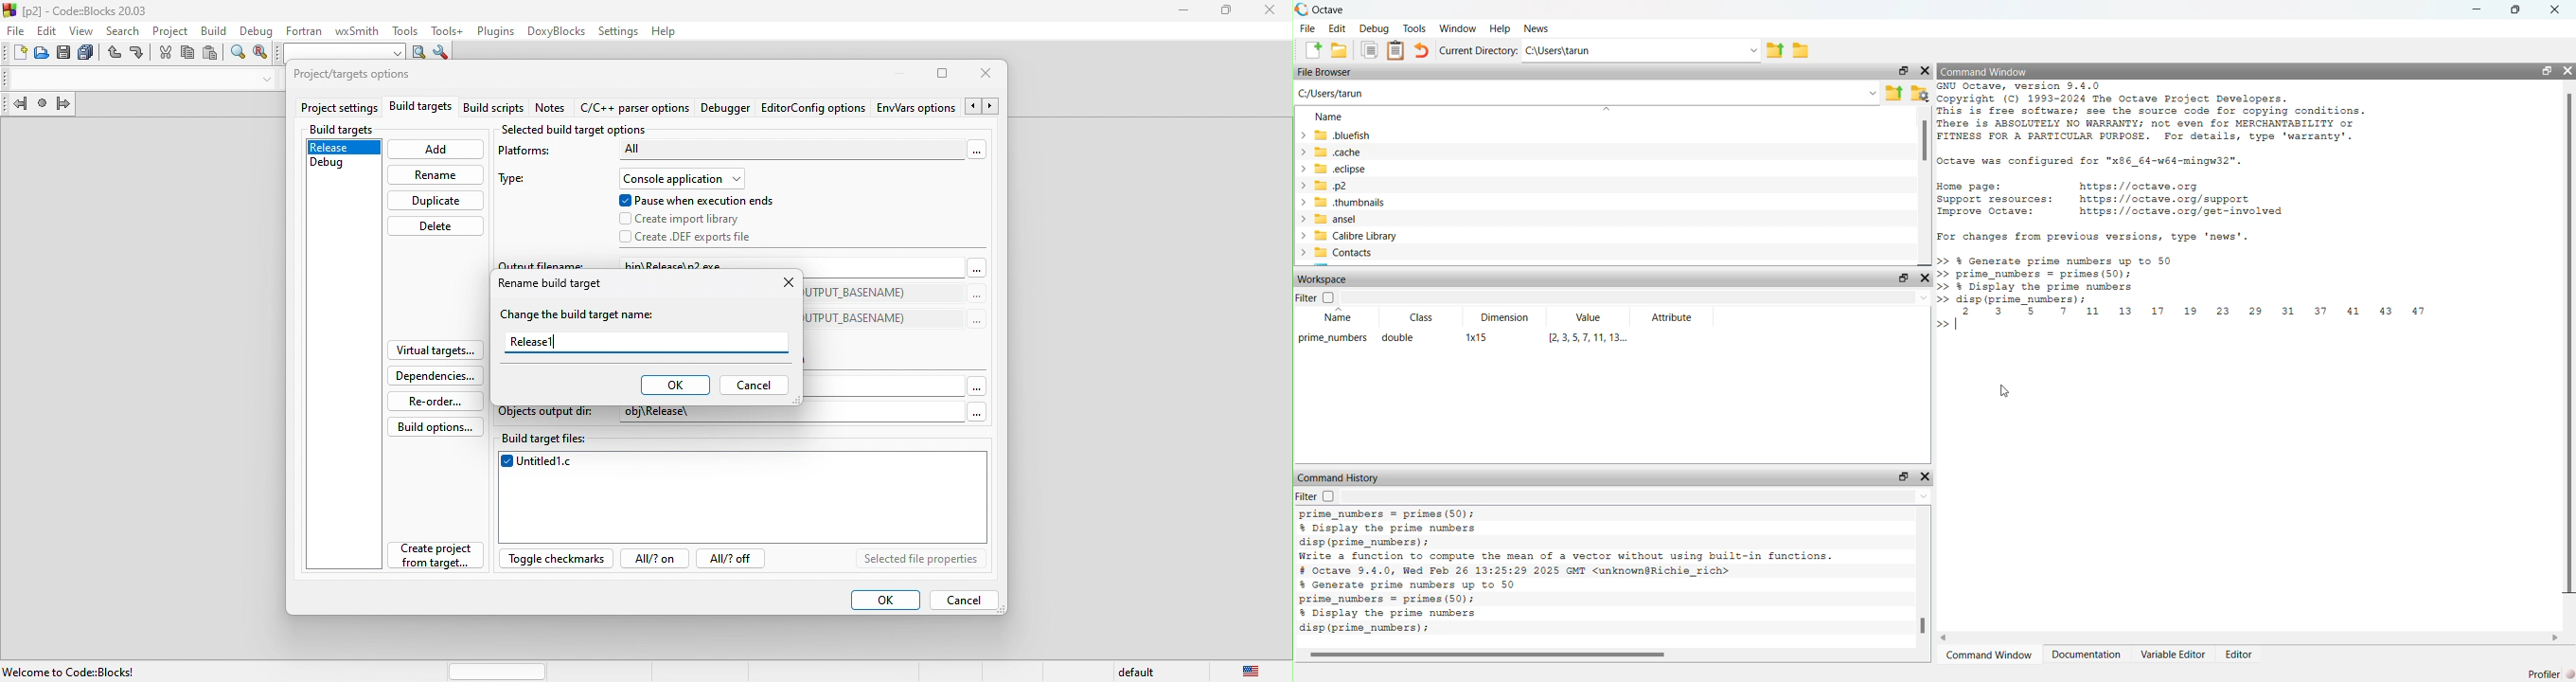 This screenshot has height=700, width=2576. I want to click on Drop-down , so click(1873, 94).